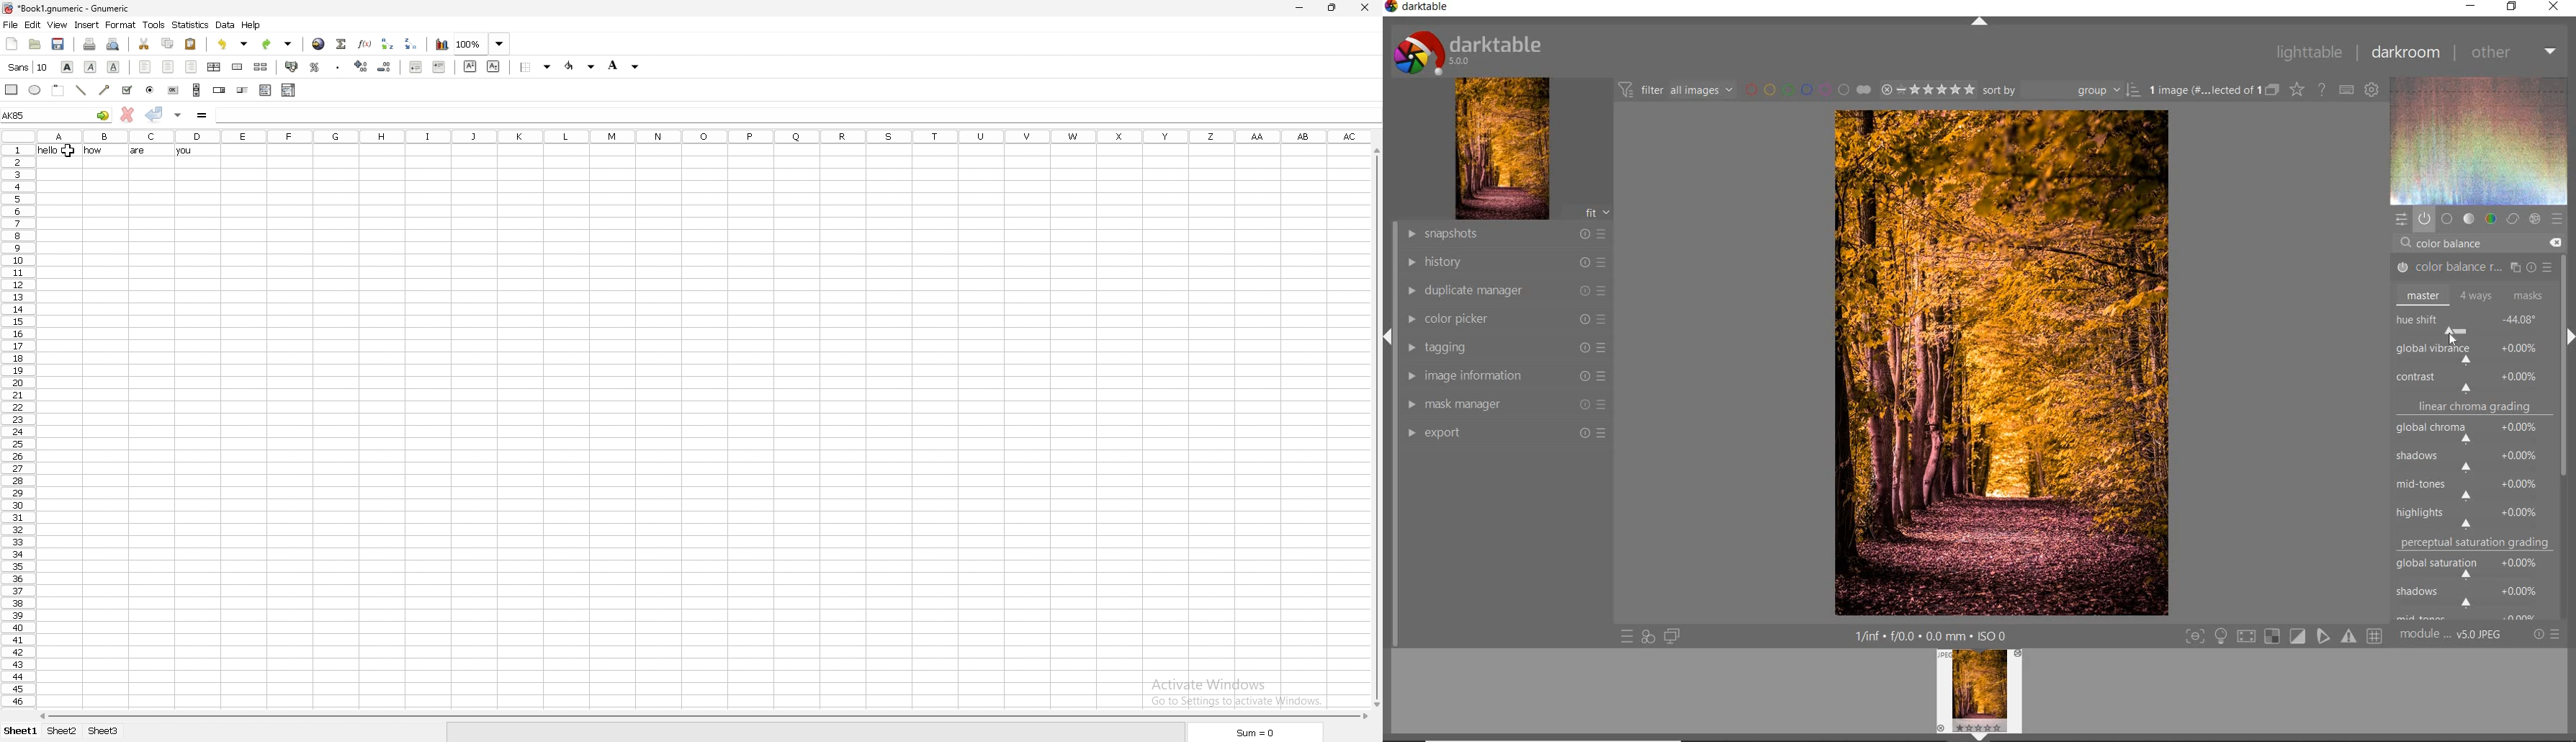 This screenshot has width=2576, height=756. What do you see at coordinates (59, 44) in the screenshot?
I see `save` at bounding box center [59, 44].